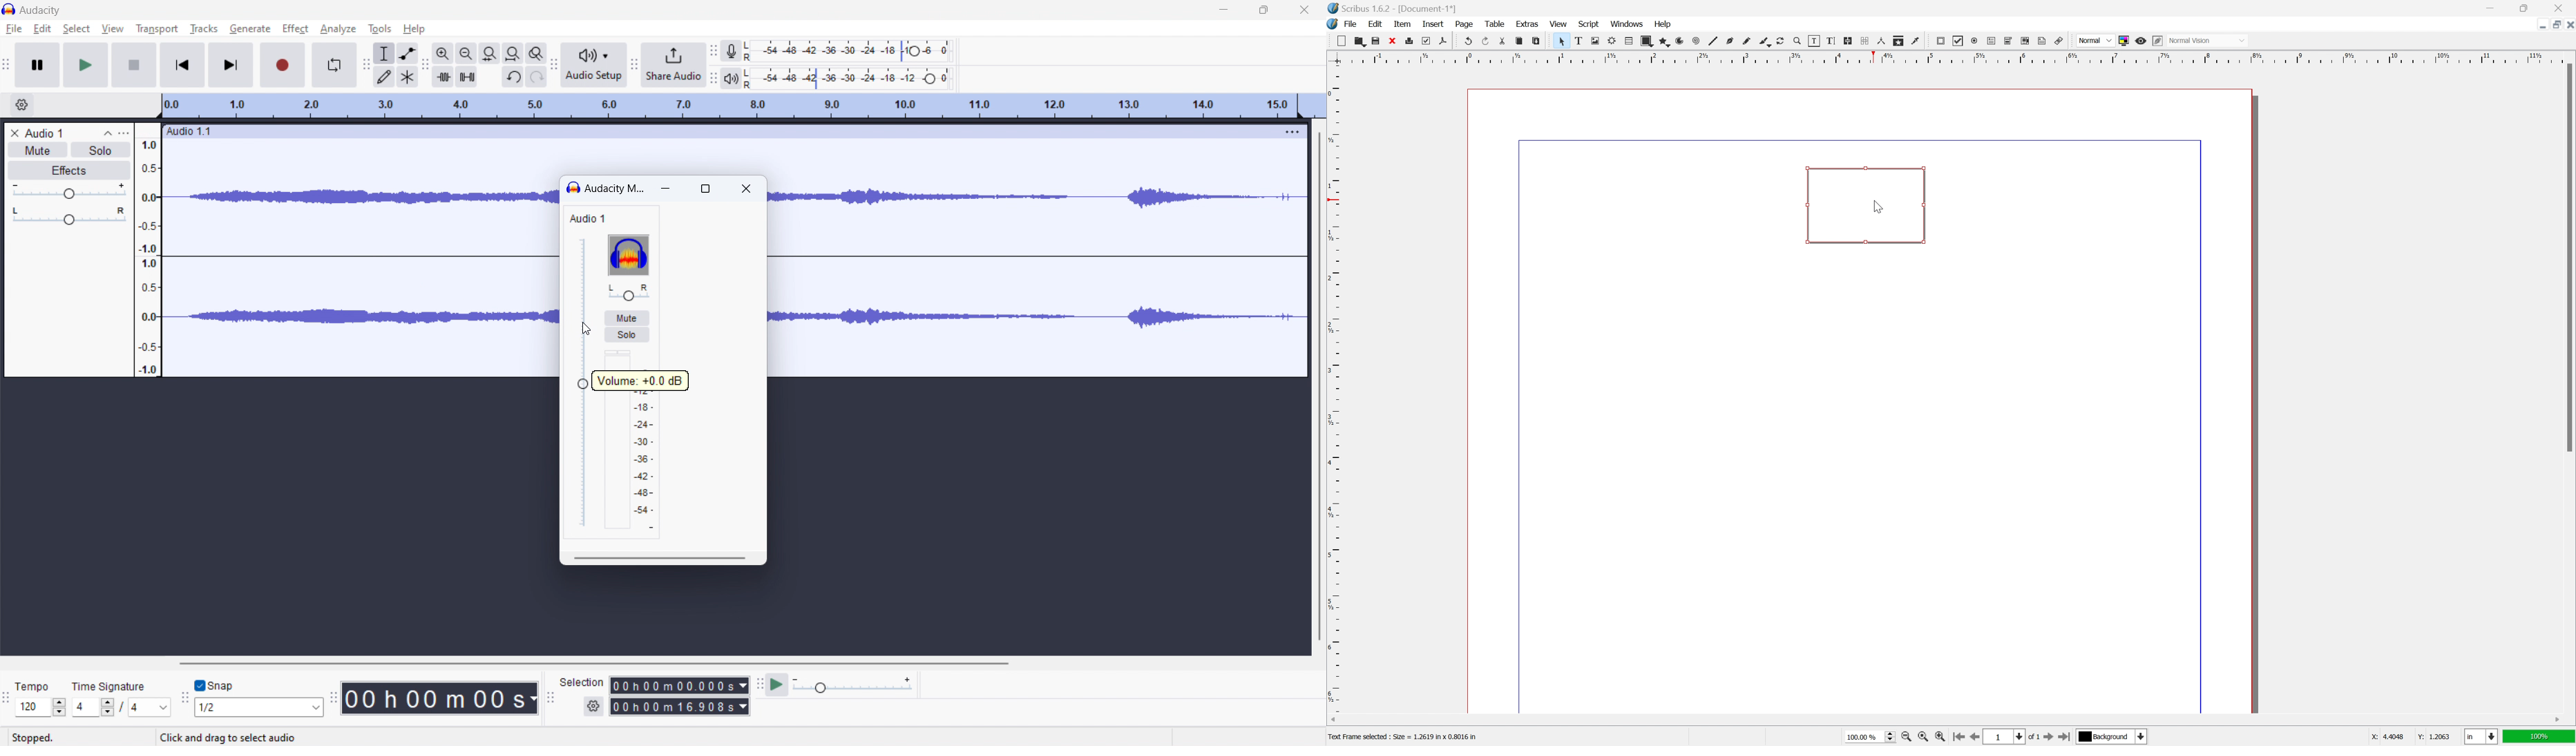 The image size is (2576, 756). What do you see at coordinates (1864, 41) in the screenshot?
I see `unlink text frames` at bounding box center [1864, 41].